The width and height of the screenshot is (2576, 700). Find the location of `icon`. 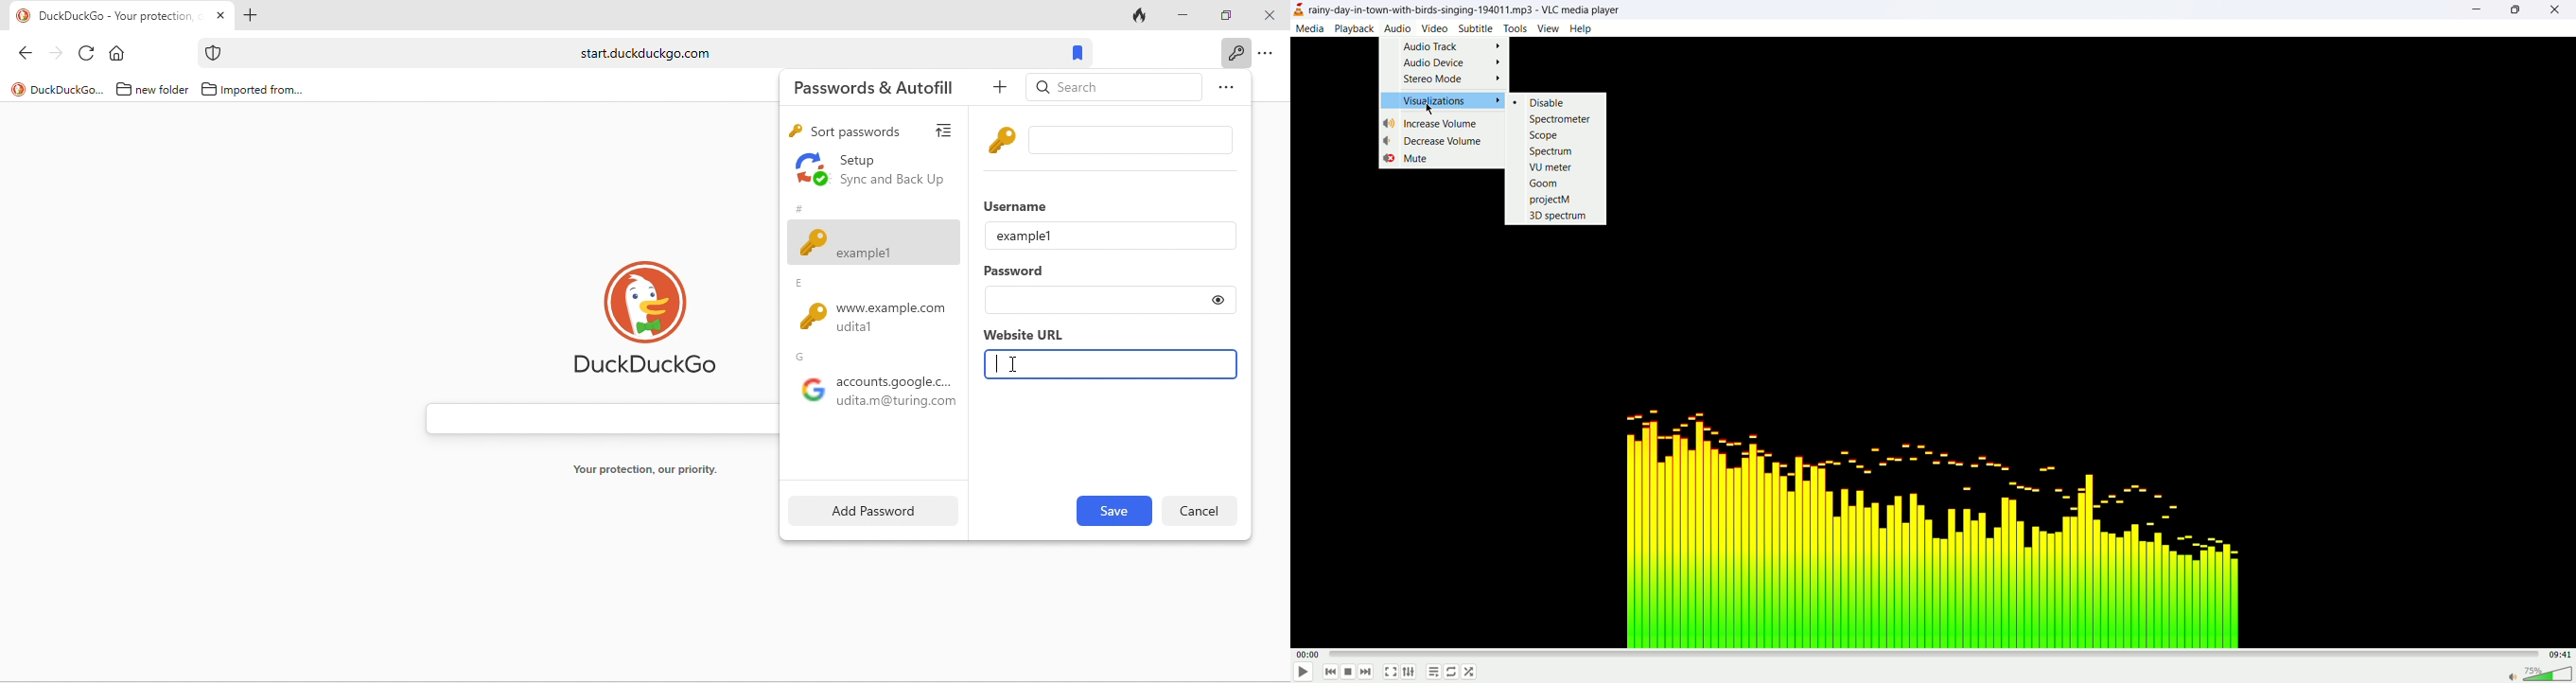

icon is located at coordinates (215, 53).